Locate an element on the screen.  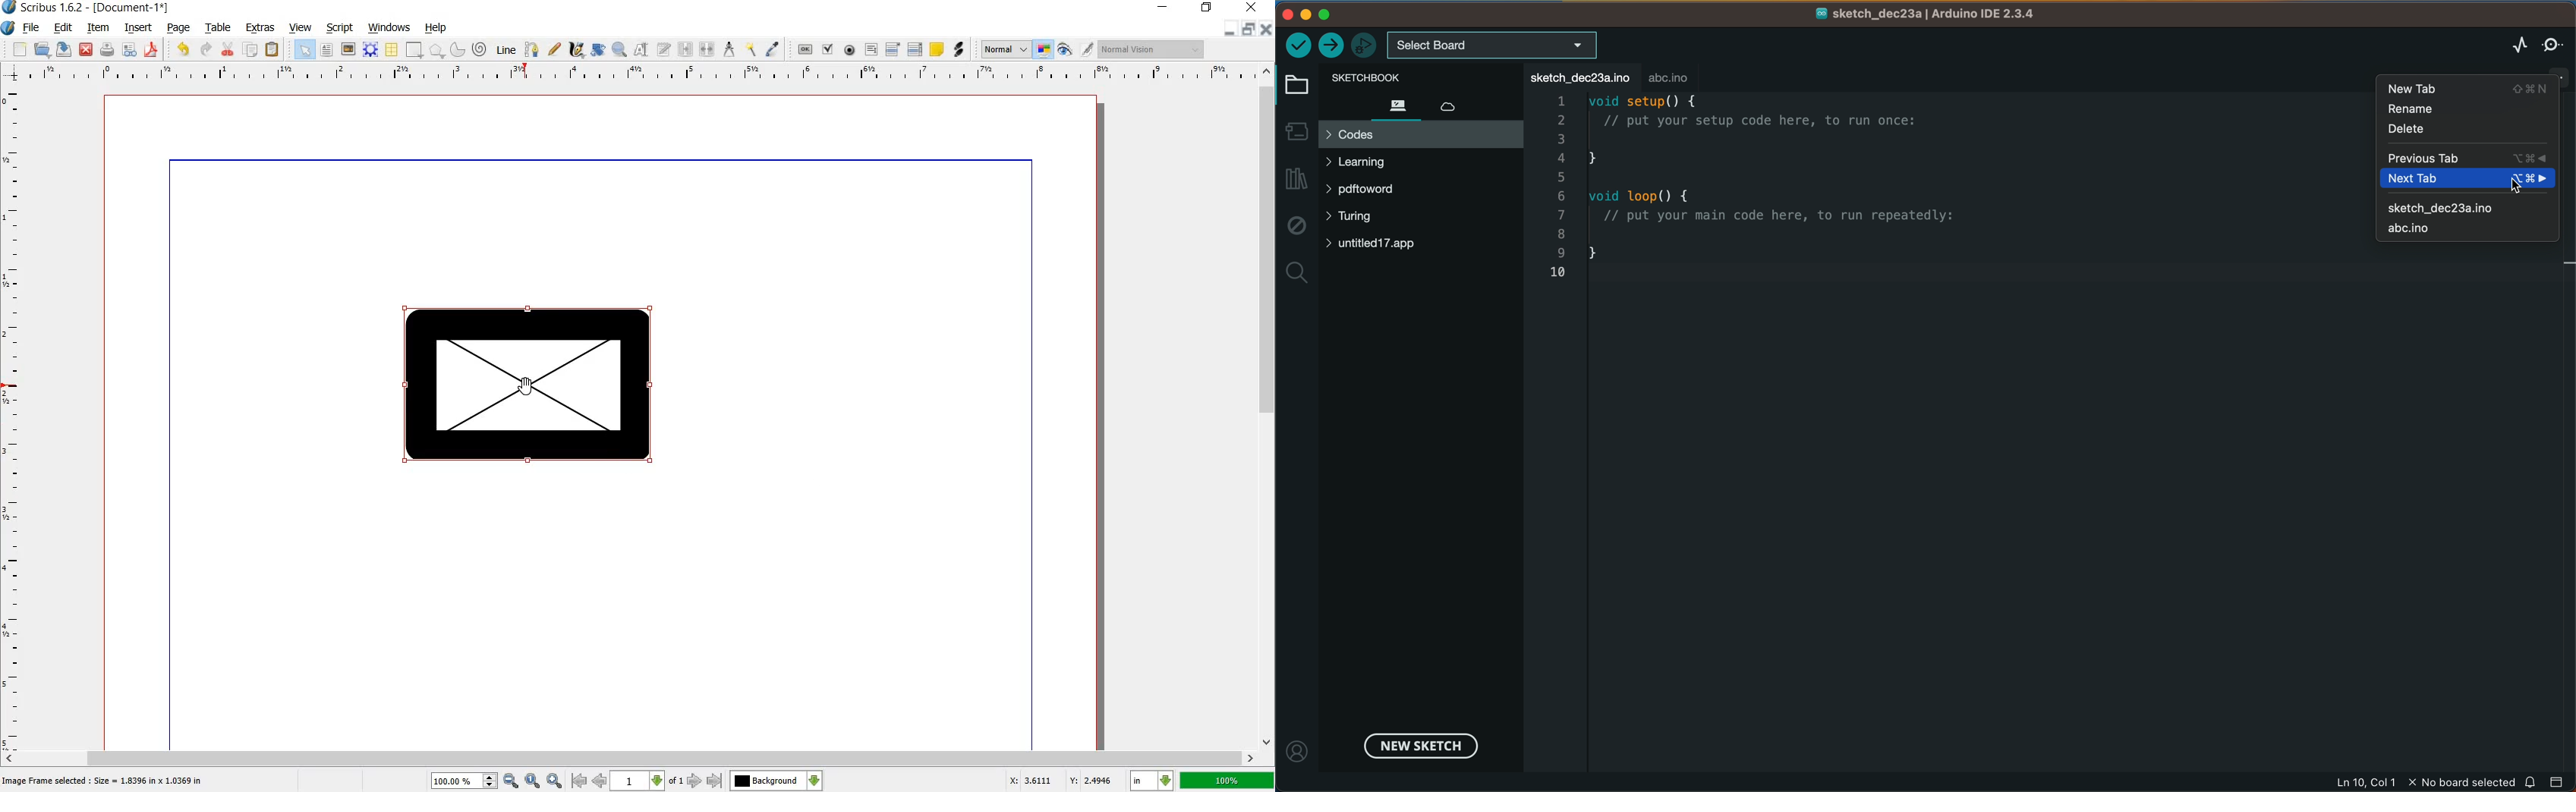
spiral is located at coordinates (479, 49).